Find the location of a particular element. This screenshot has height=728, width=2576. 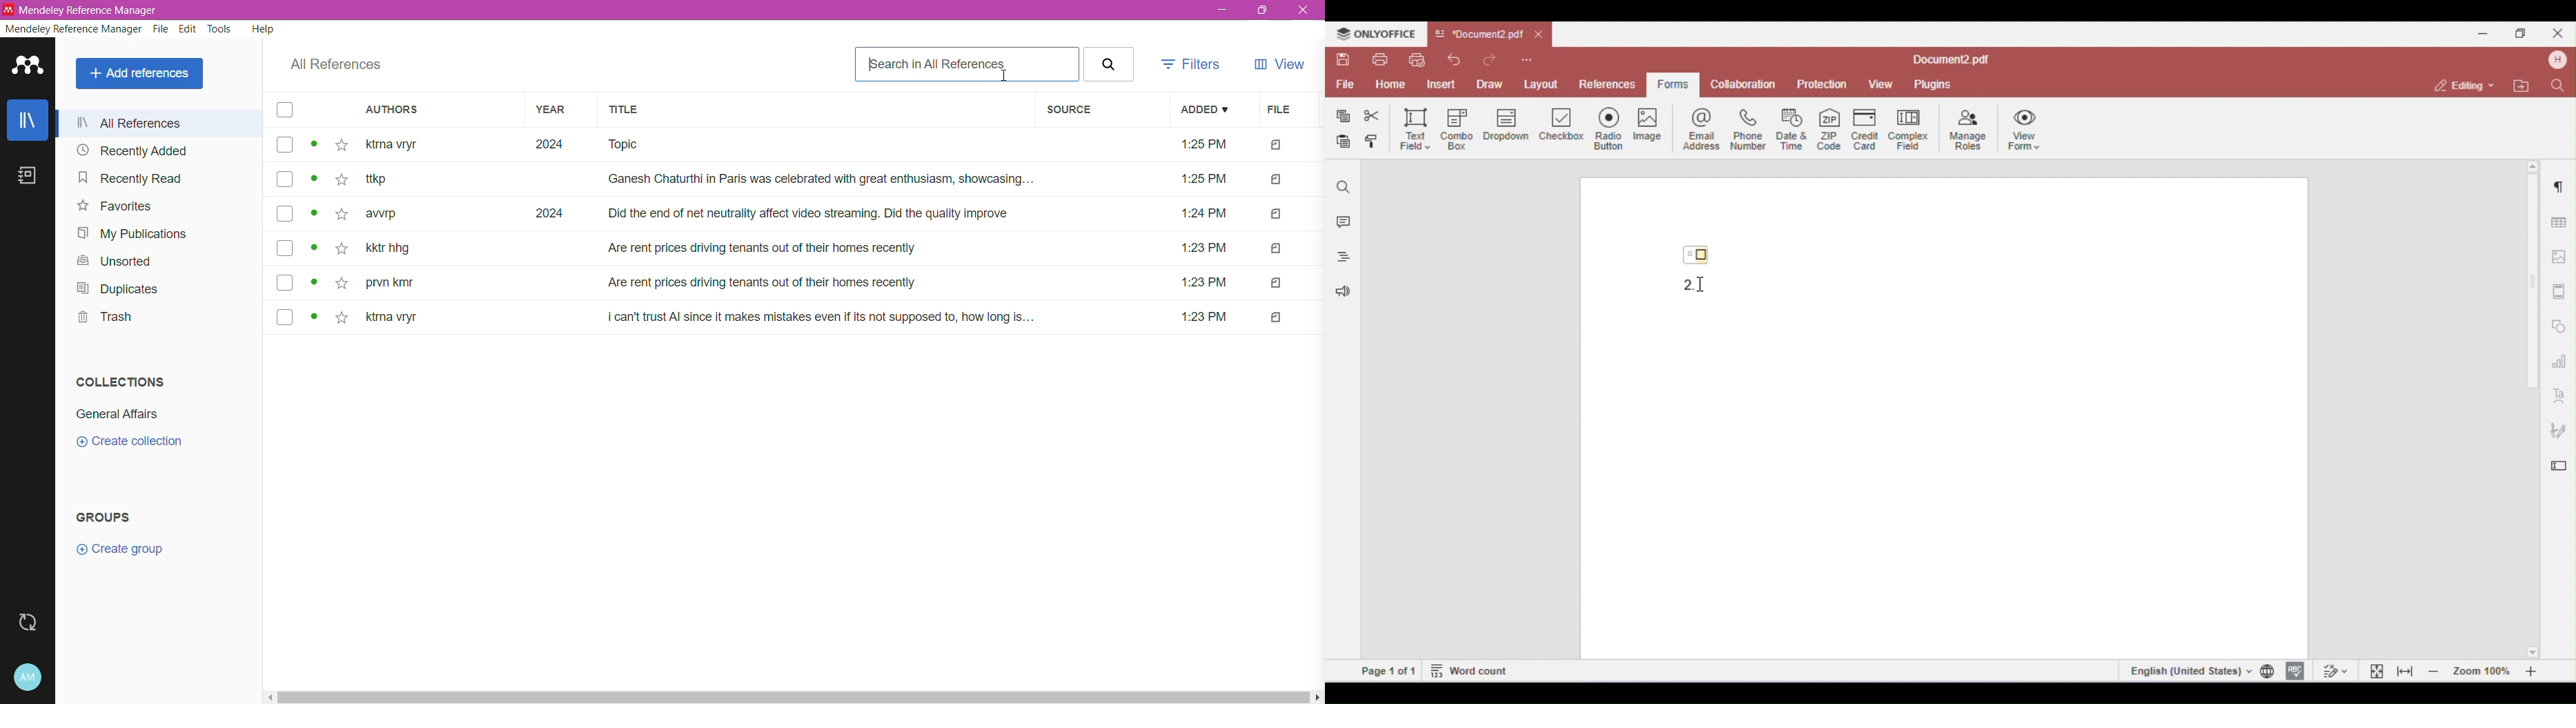

view status of the file is located at coordinates (315, 214).